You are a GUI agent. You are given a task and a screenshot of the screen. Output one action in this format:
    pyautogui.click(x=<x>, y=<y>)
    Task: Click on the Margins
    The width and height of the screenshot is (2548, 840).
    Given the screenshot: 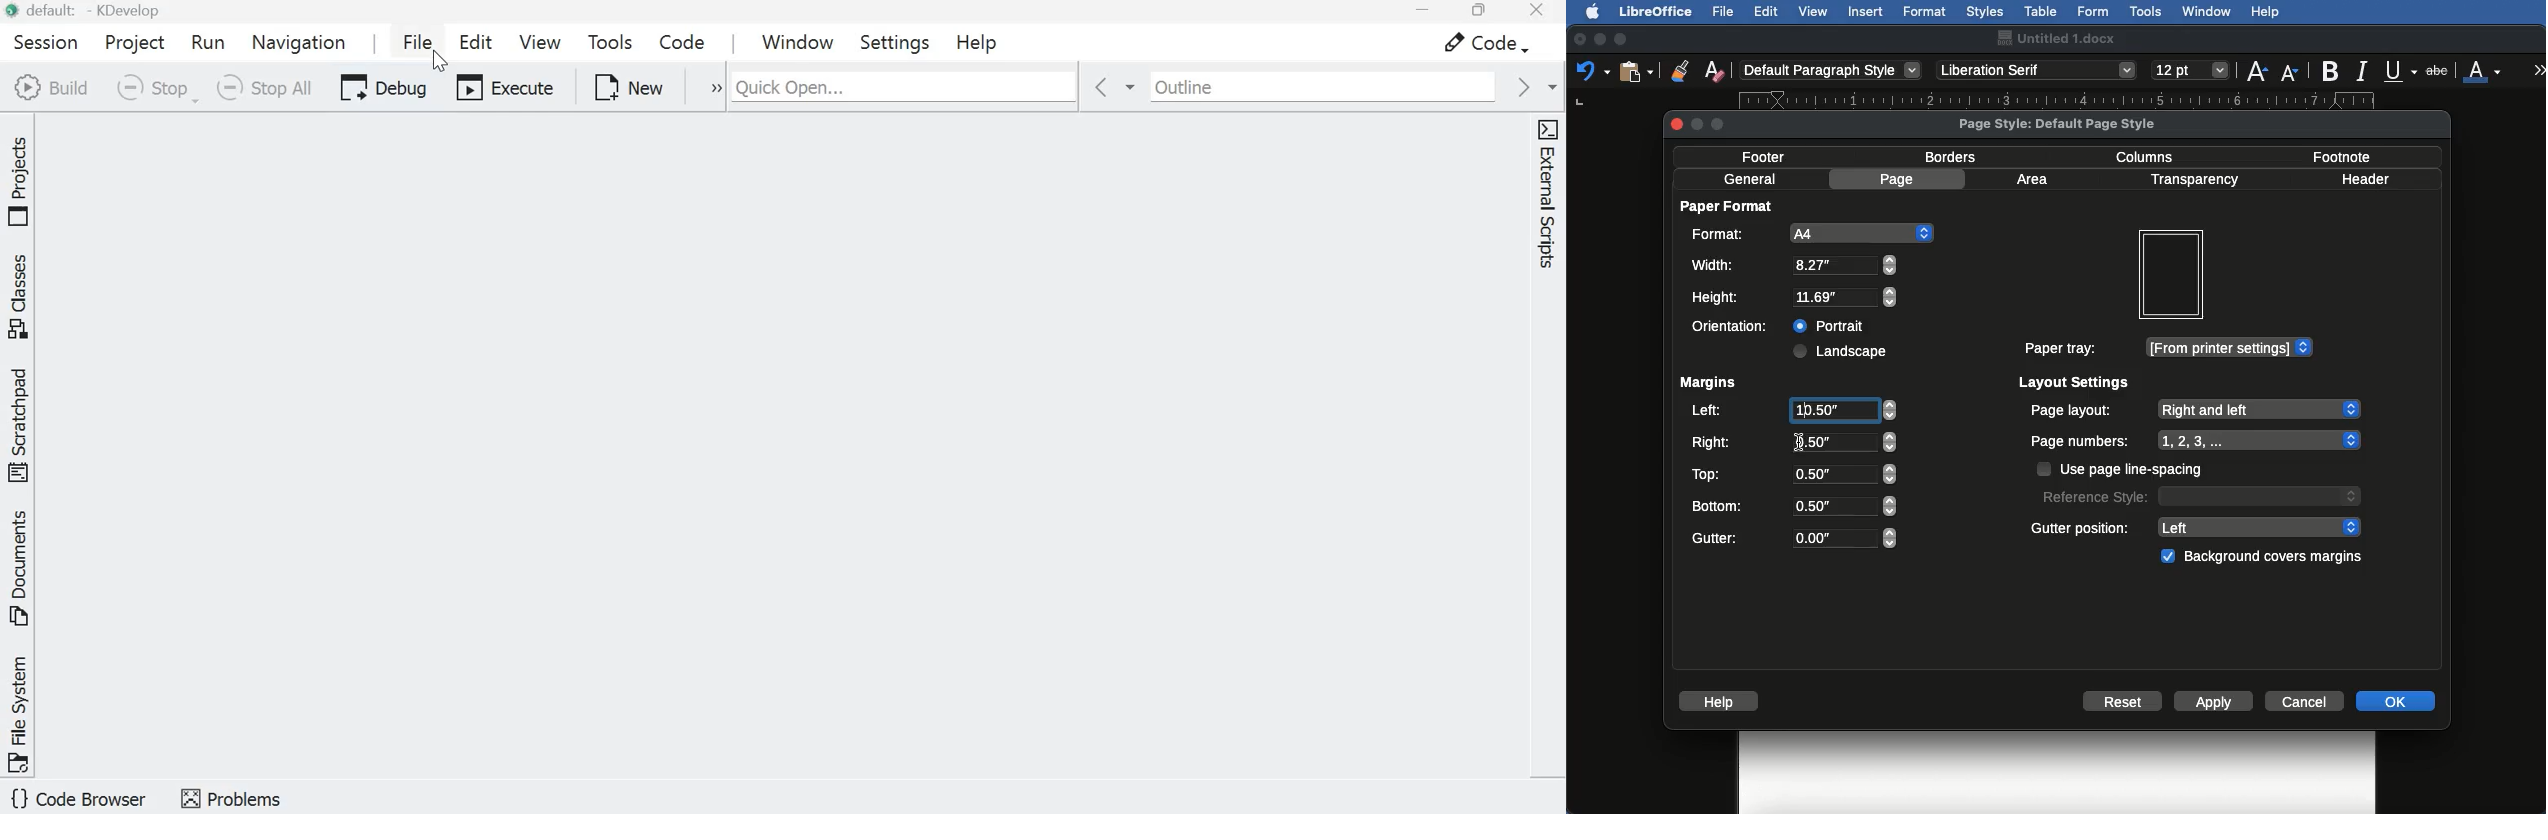 What is the action you would take?
    pyautogui.click(x=1707, y=383)
    